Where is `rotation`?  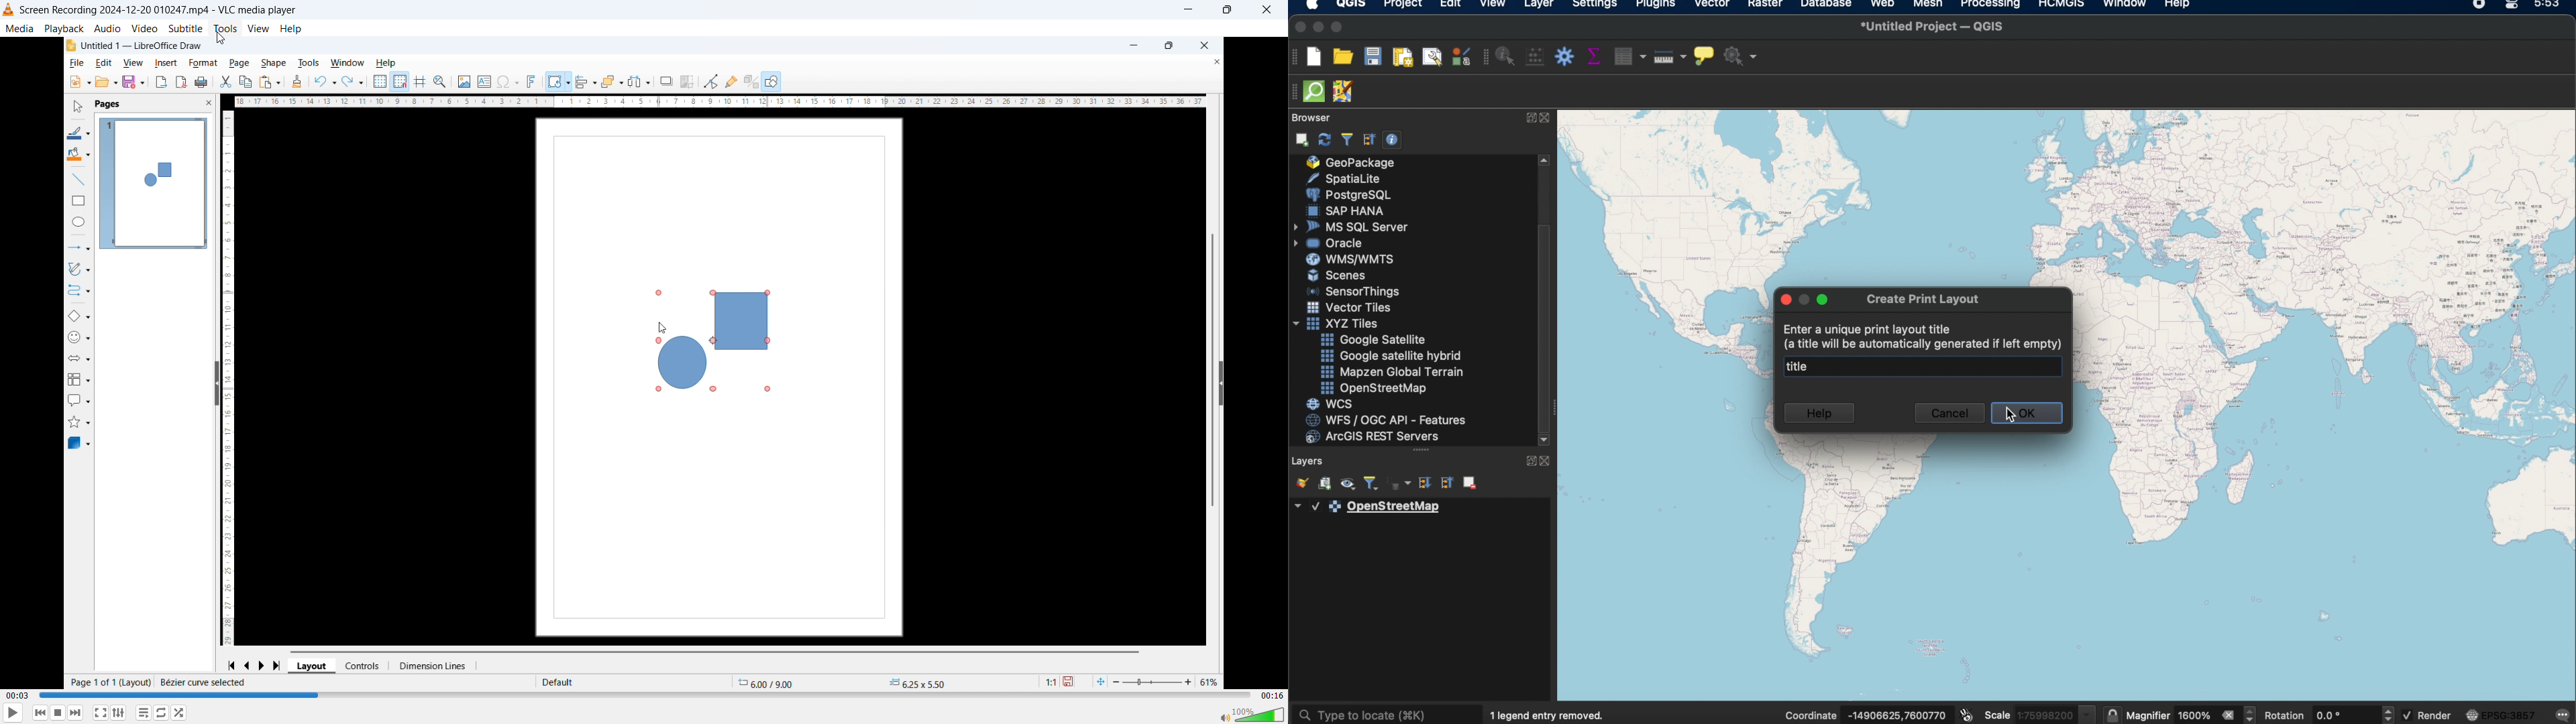 rotation is located at coordinates (2329, 713).